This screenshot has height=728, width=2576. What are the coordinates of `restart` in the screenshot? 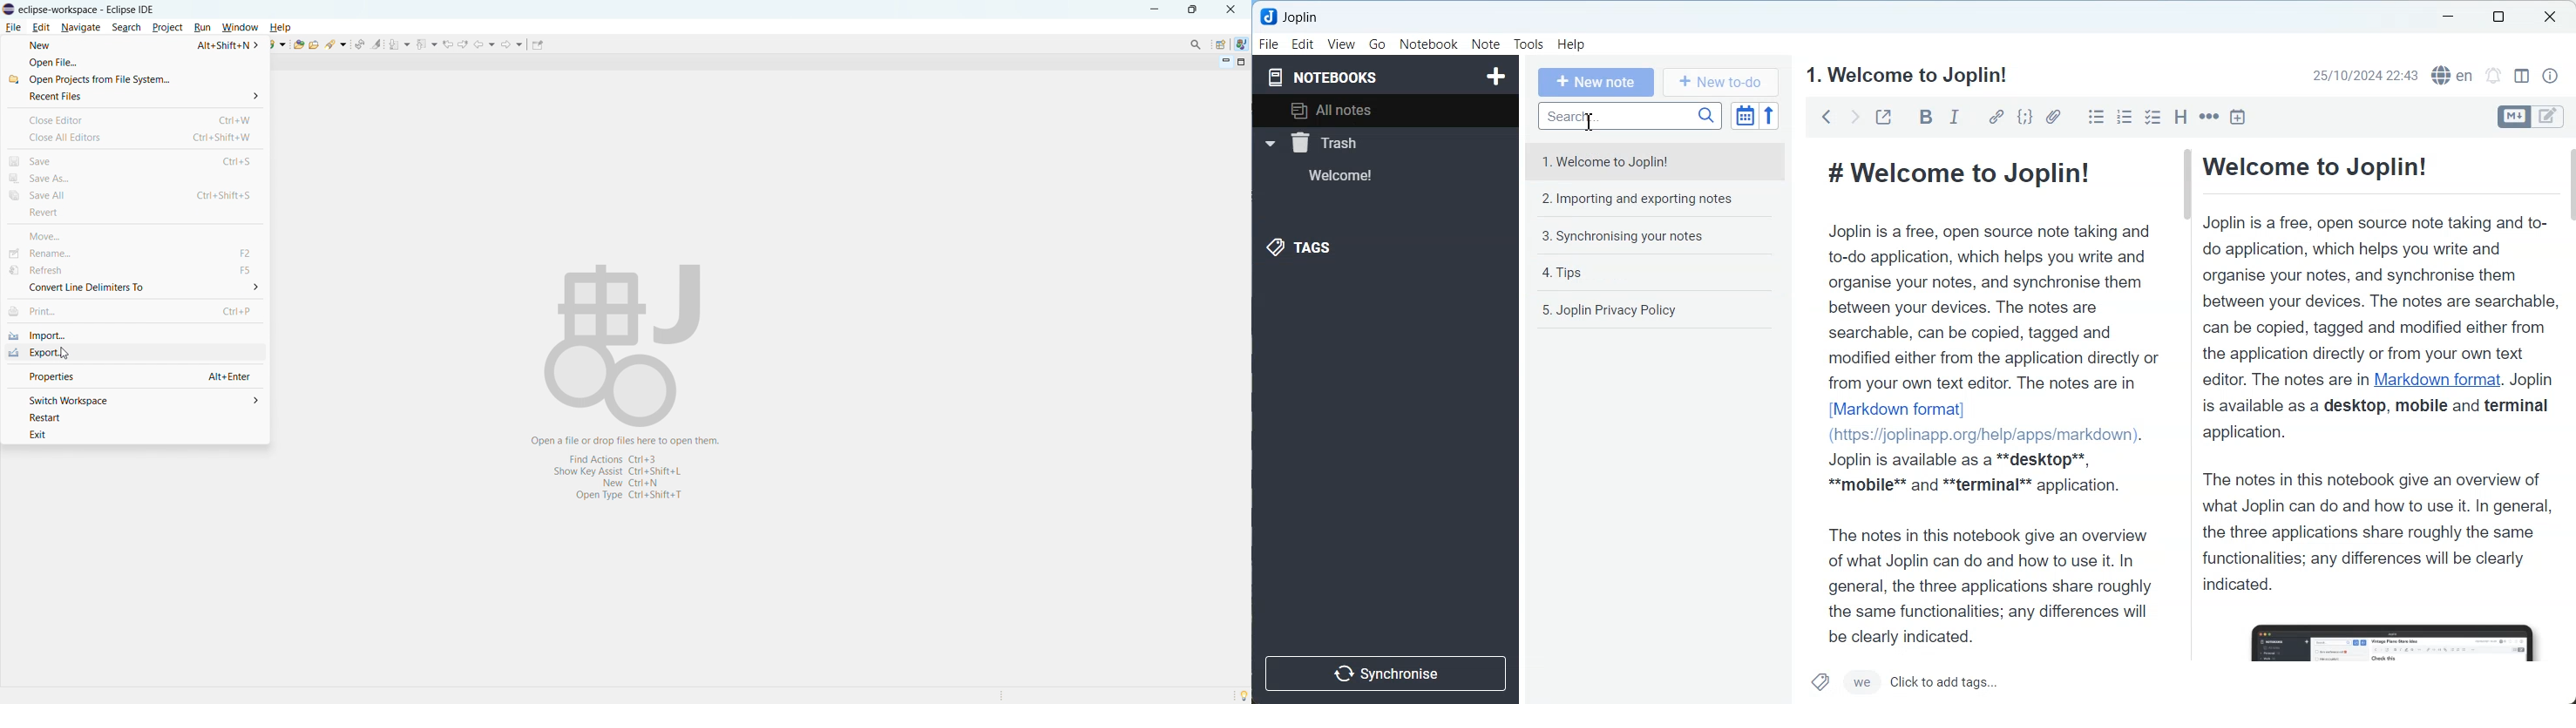 It's located at (135, 417).